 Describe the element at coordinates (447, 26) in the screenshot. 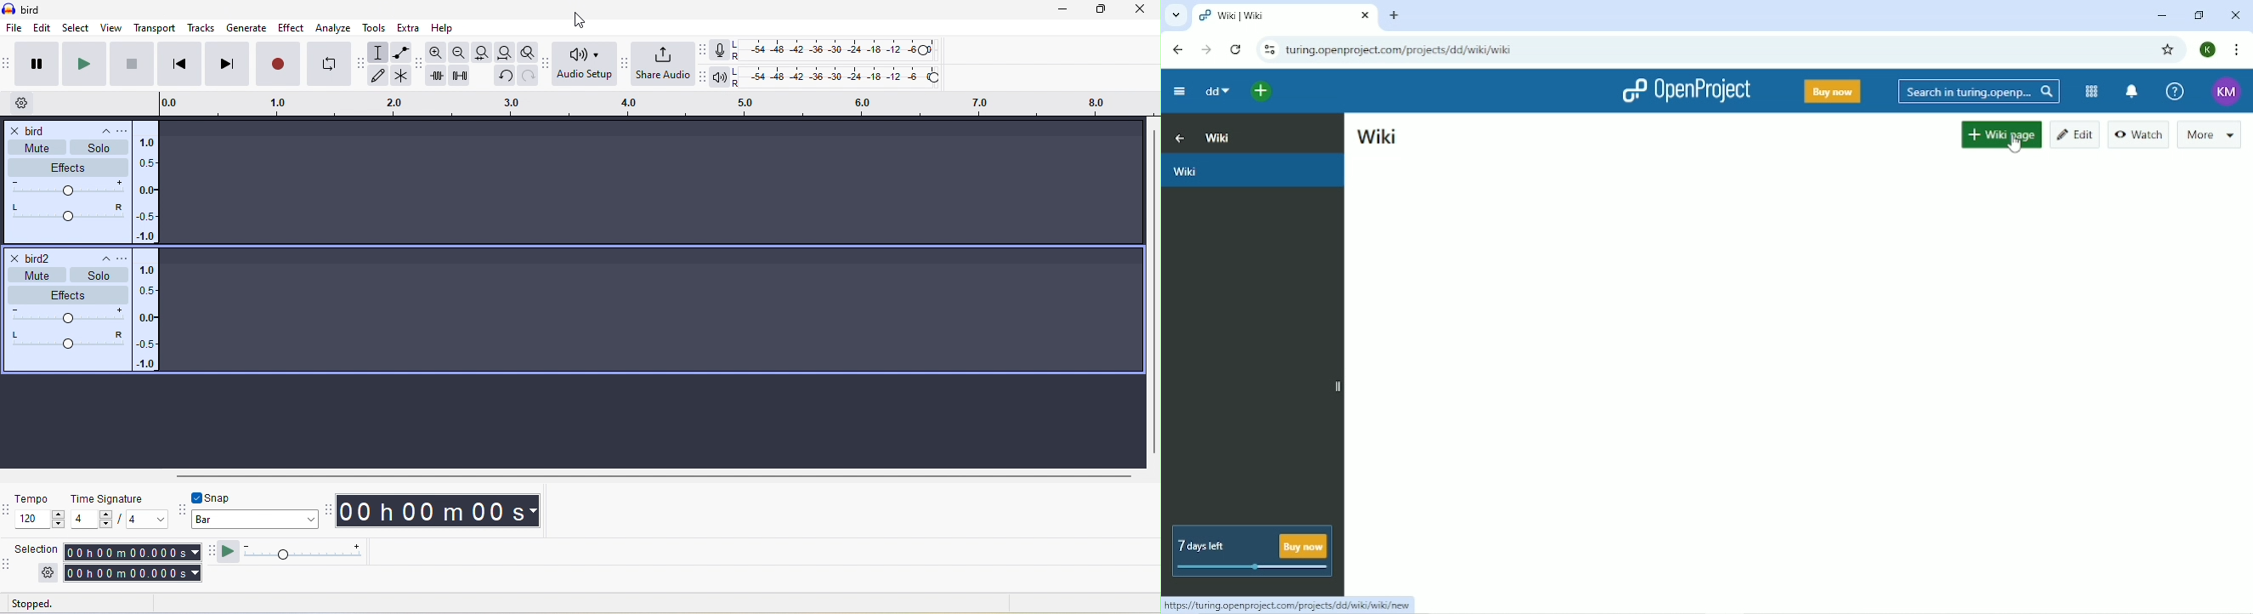

I see `help` at that location.